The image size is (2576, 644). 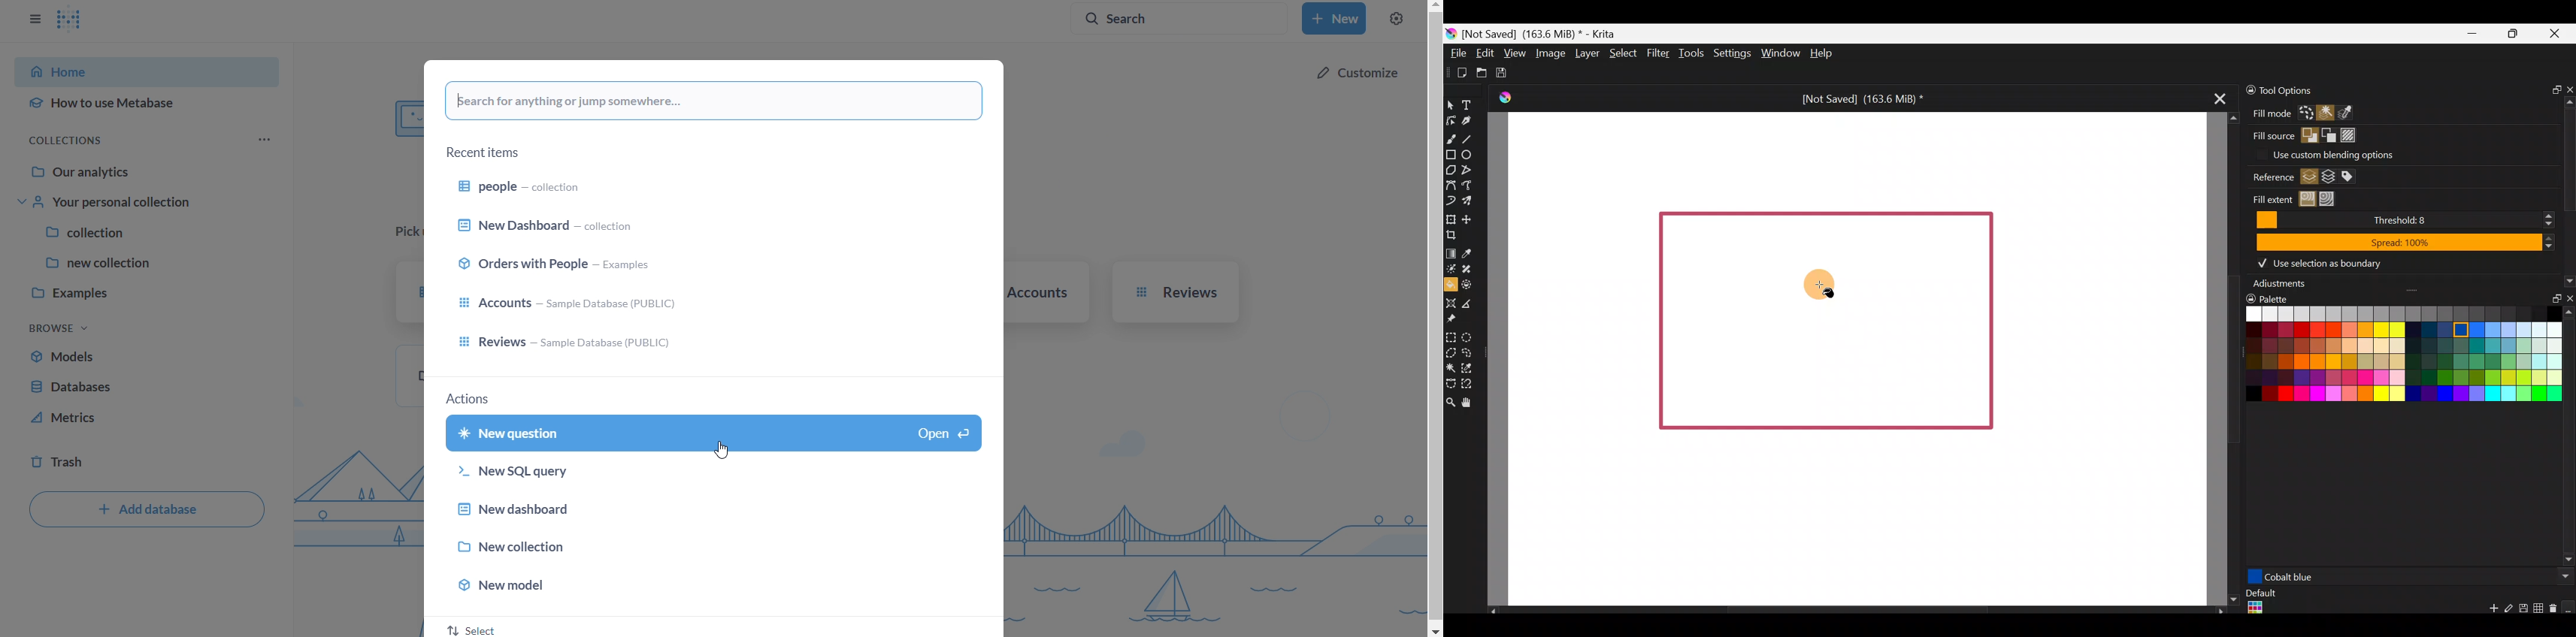 What do you see at coordinates (1451, 254) in the screenshot?
I see `Draw a gradient` at bounding box center [1451, 254].